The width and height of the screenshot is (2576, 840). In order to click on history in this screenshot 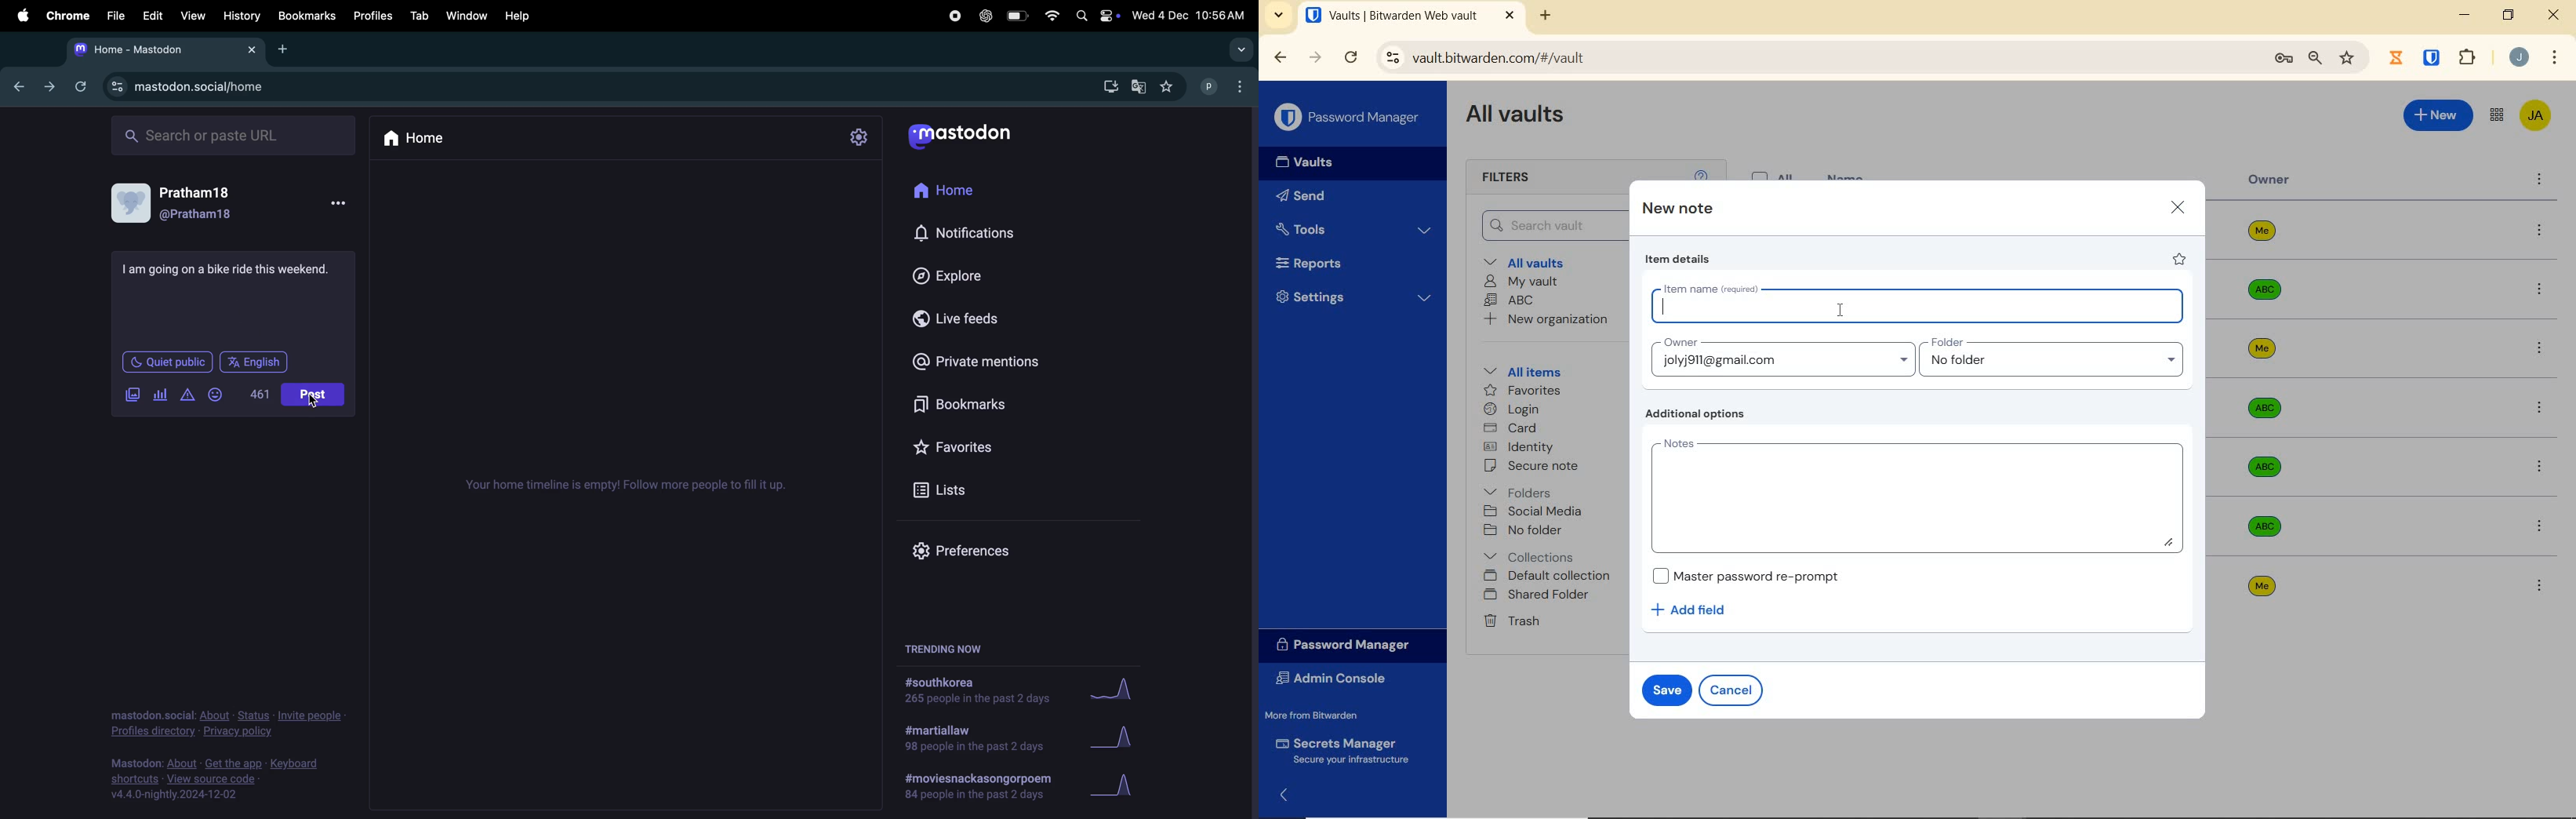, I will do `click(242, 15)`.